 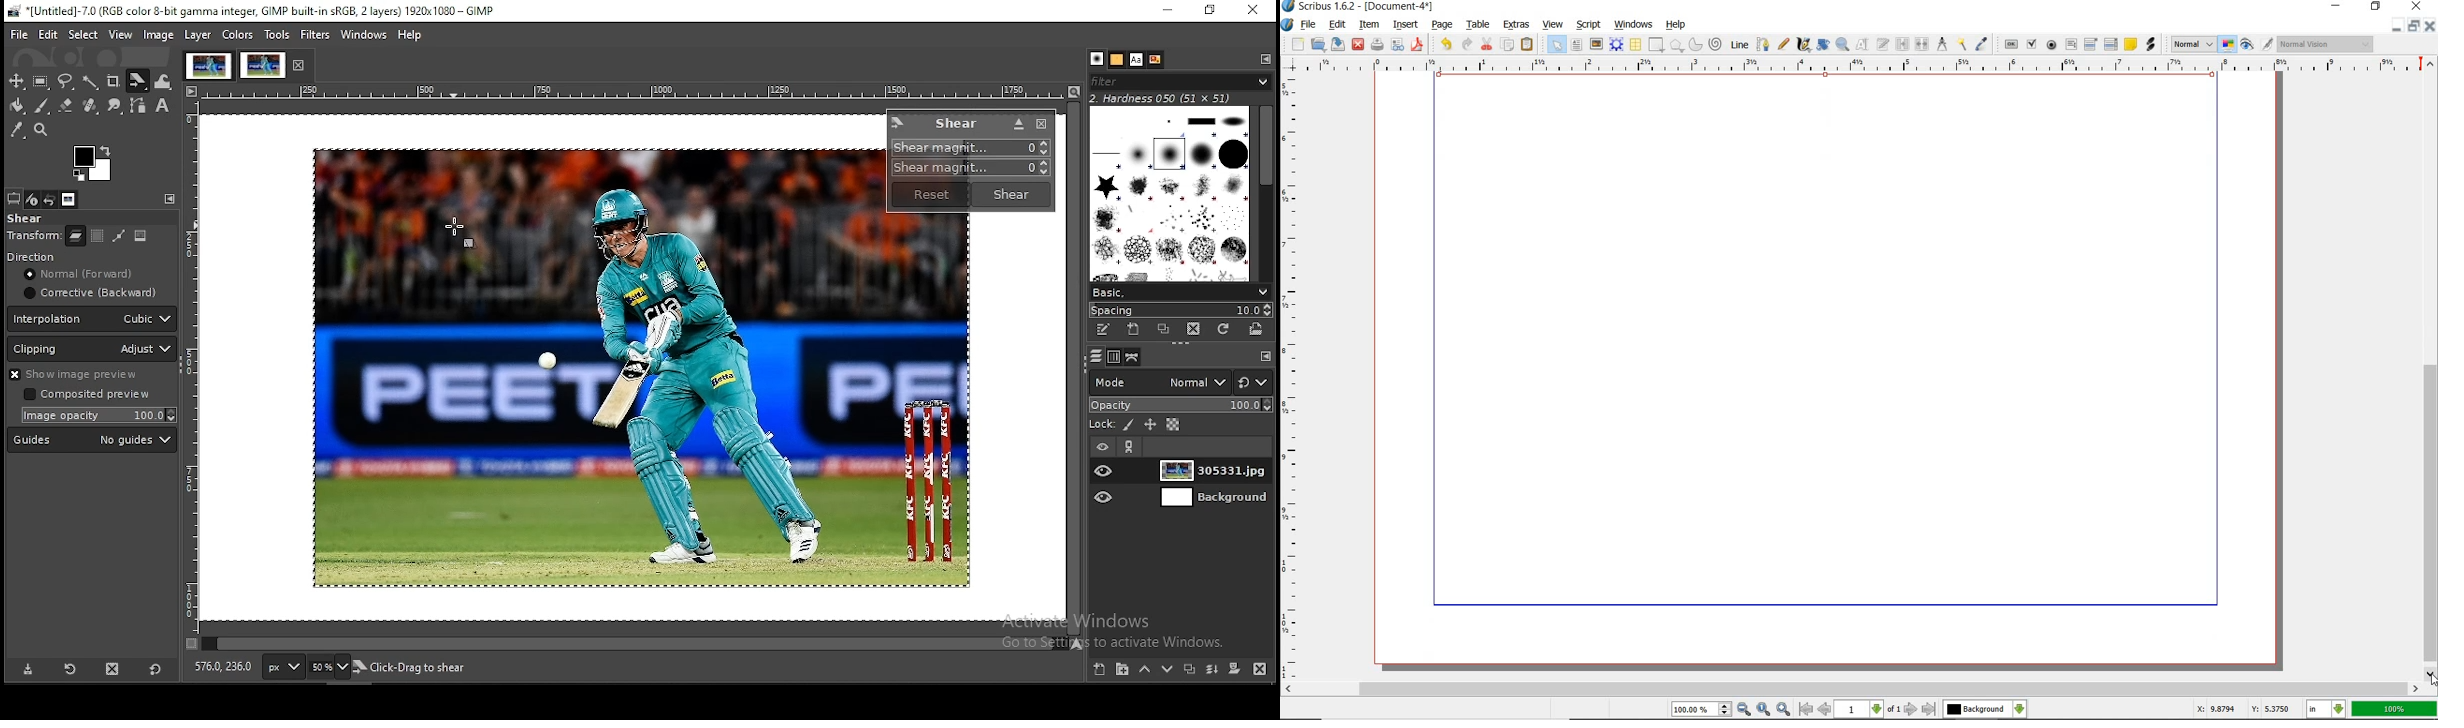 I want to click on new, so click(x=1293, y=44).